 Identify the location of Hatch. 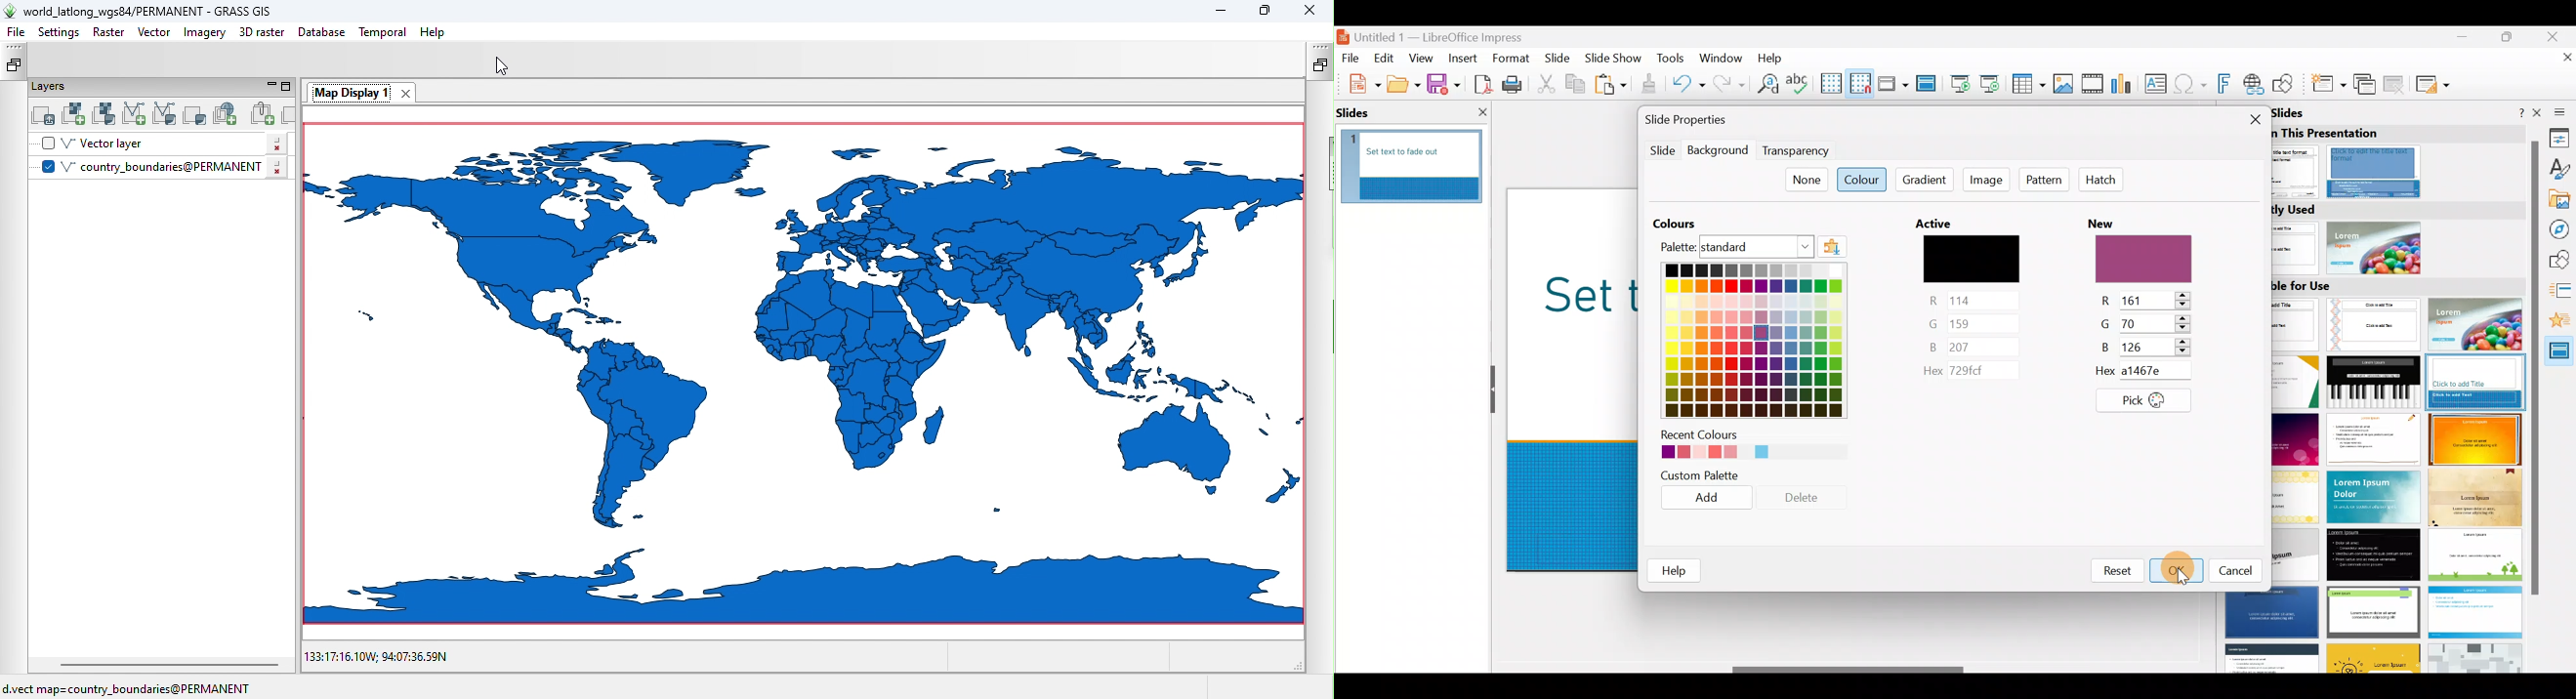
(2102, 181).